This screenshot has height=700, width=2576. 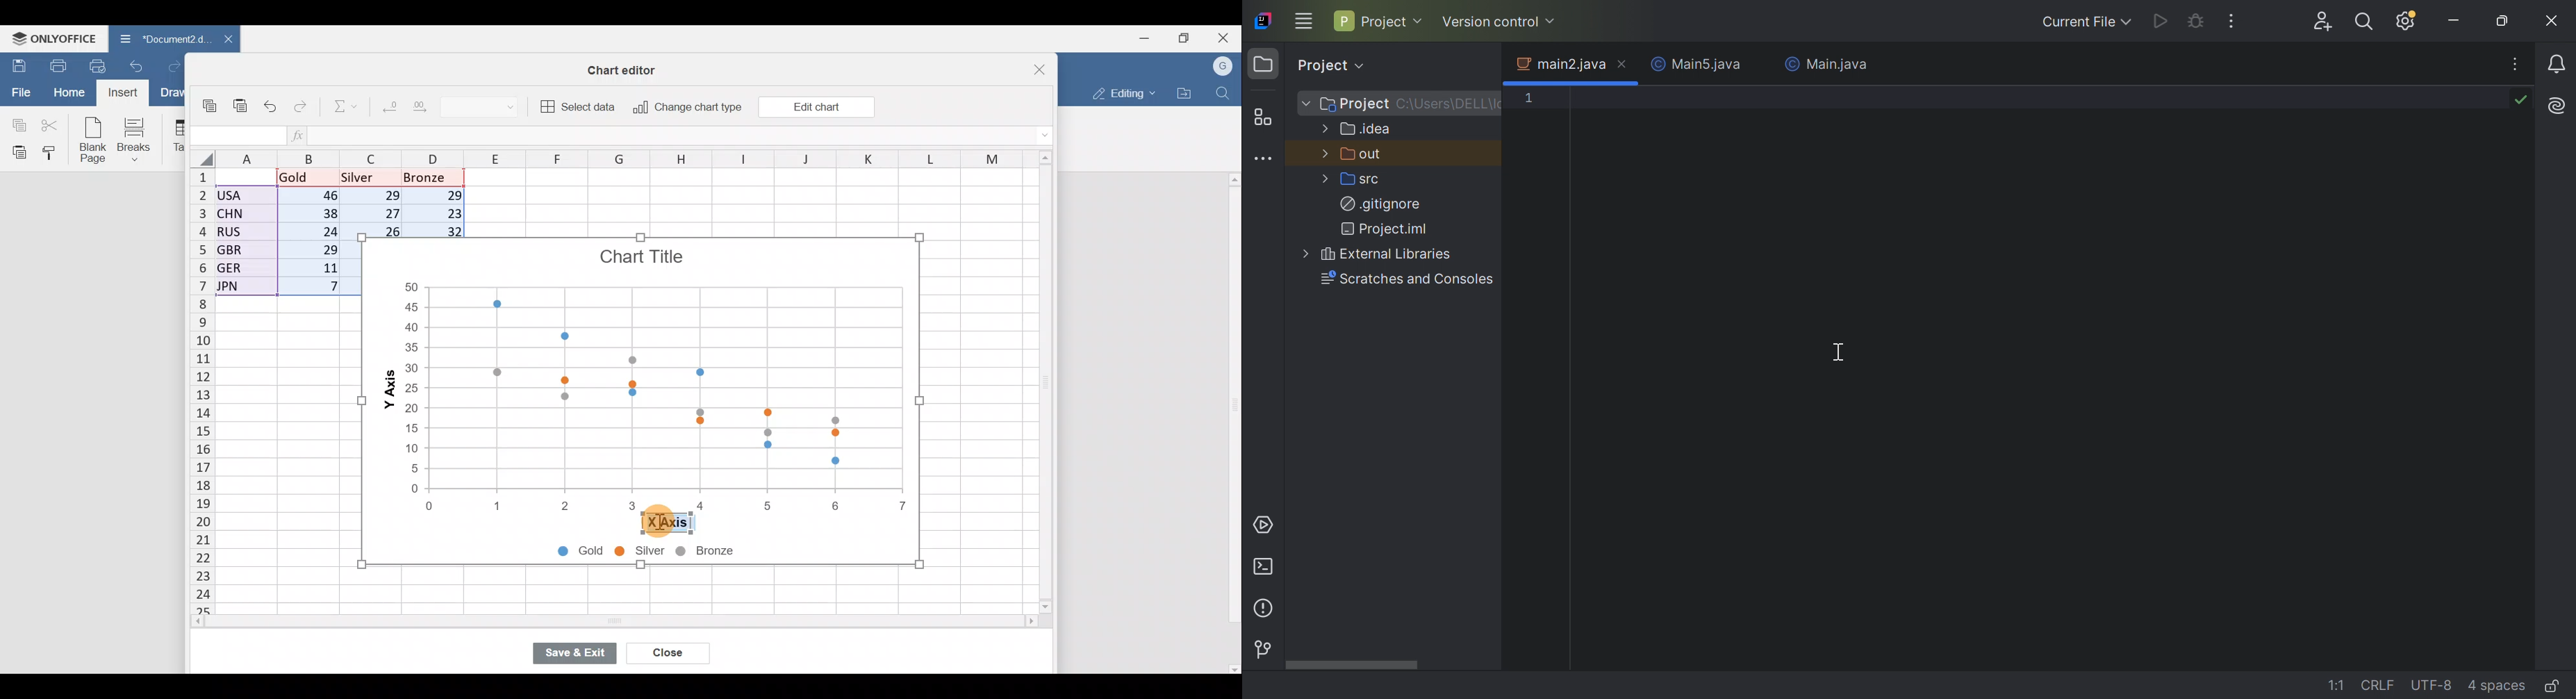 I want to click on Print file, so click(x=53, y=65).